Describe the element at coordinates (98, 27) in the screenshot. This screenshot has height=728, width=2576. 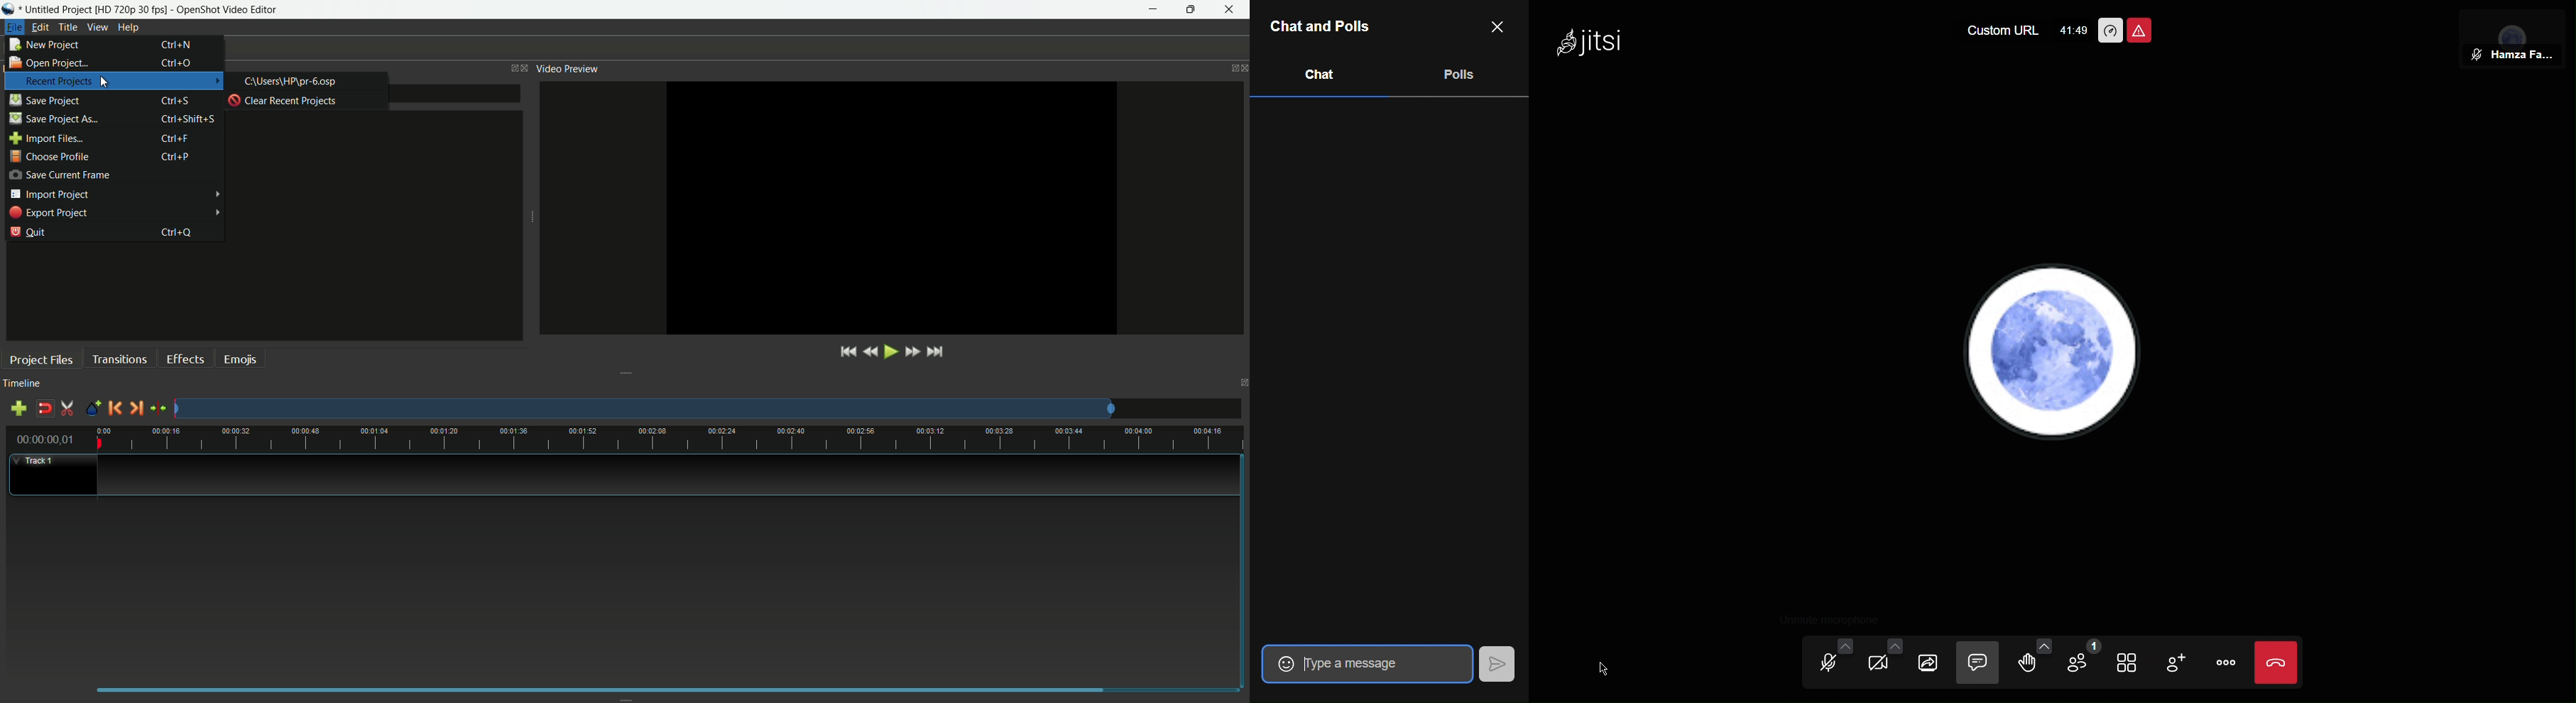
I see `View` at that location.